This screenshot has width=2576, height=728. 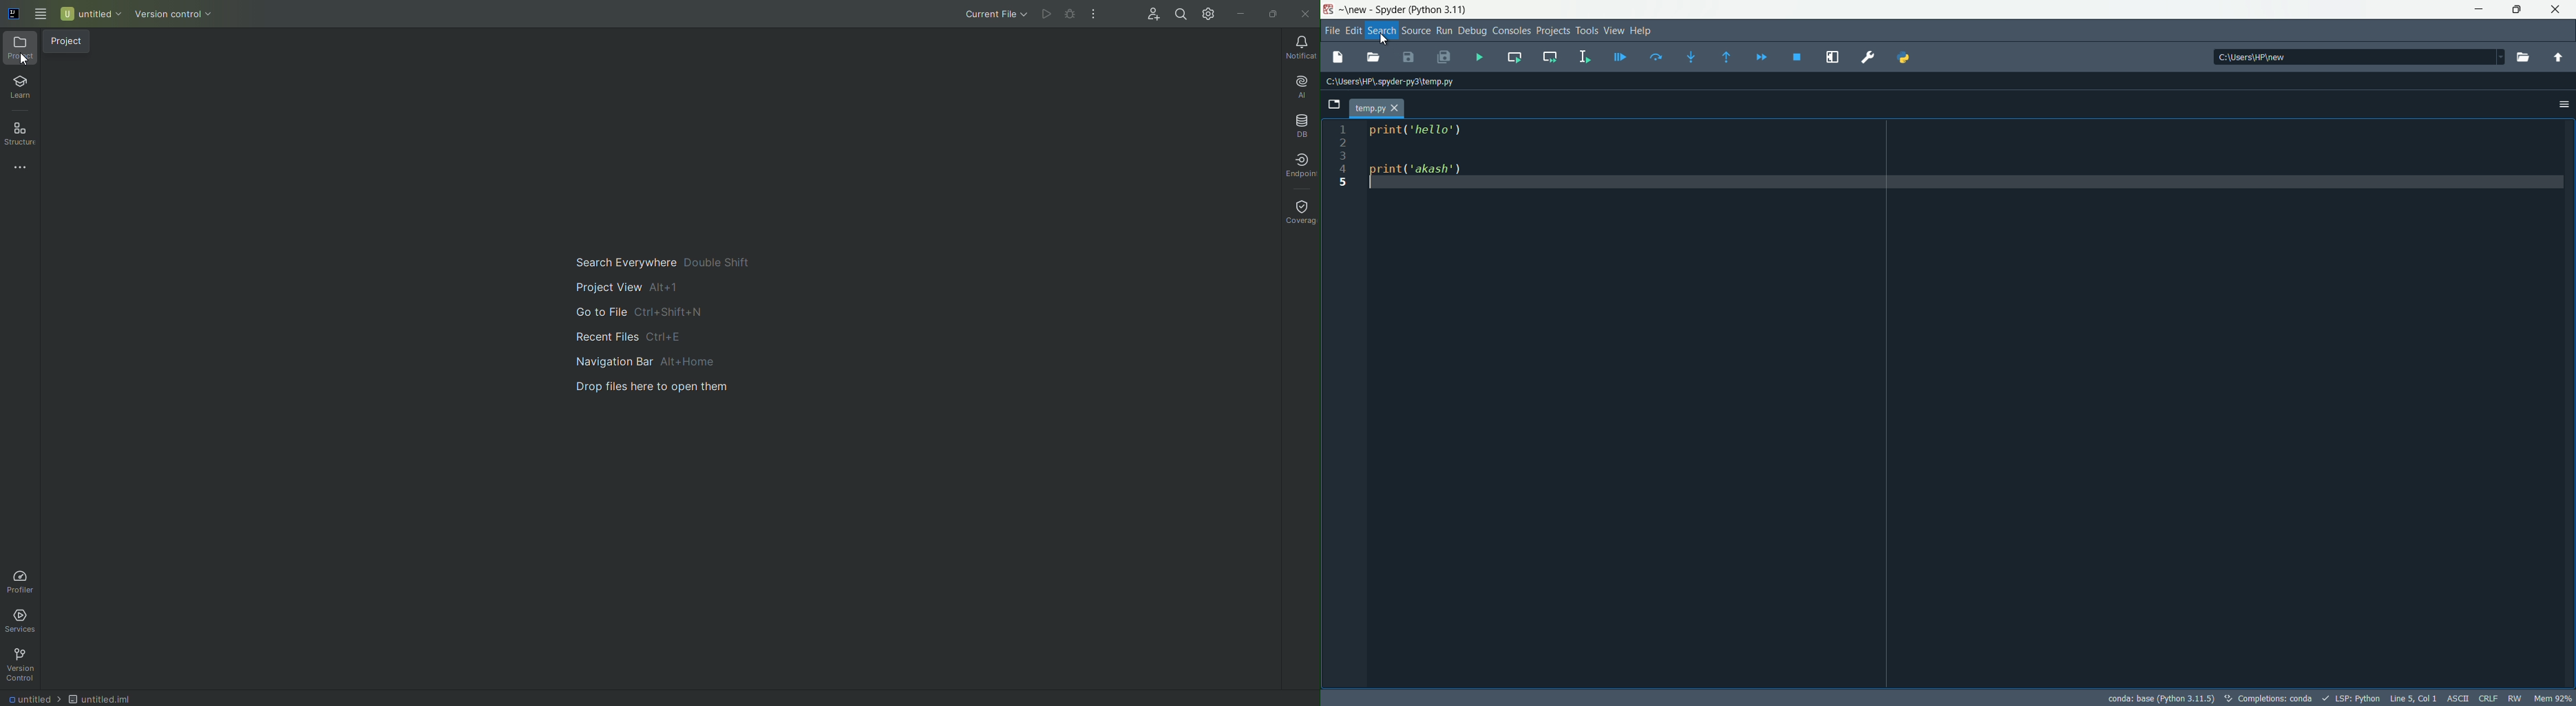 I want to click on Search Menu, so click(x=1381, y=30).